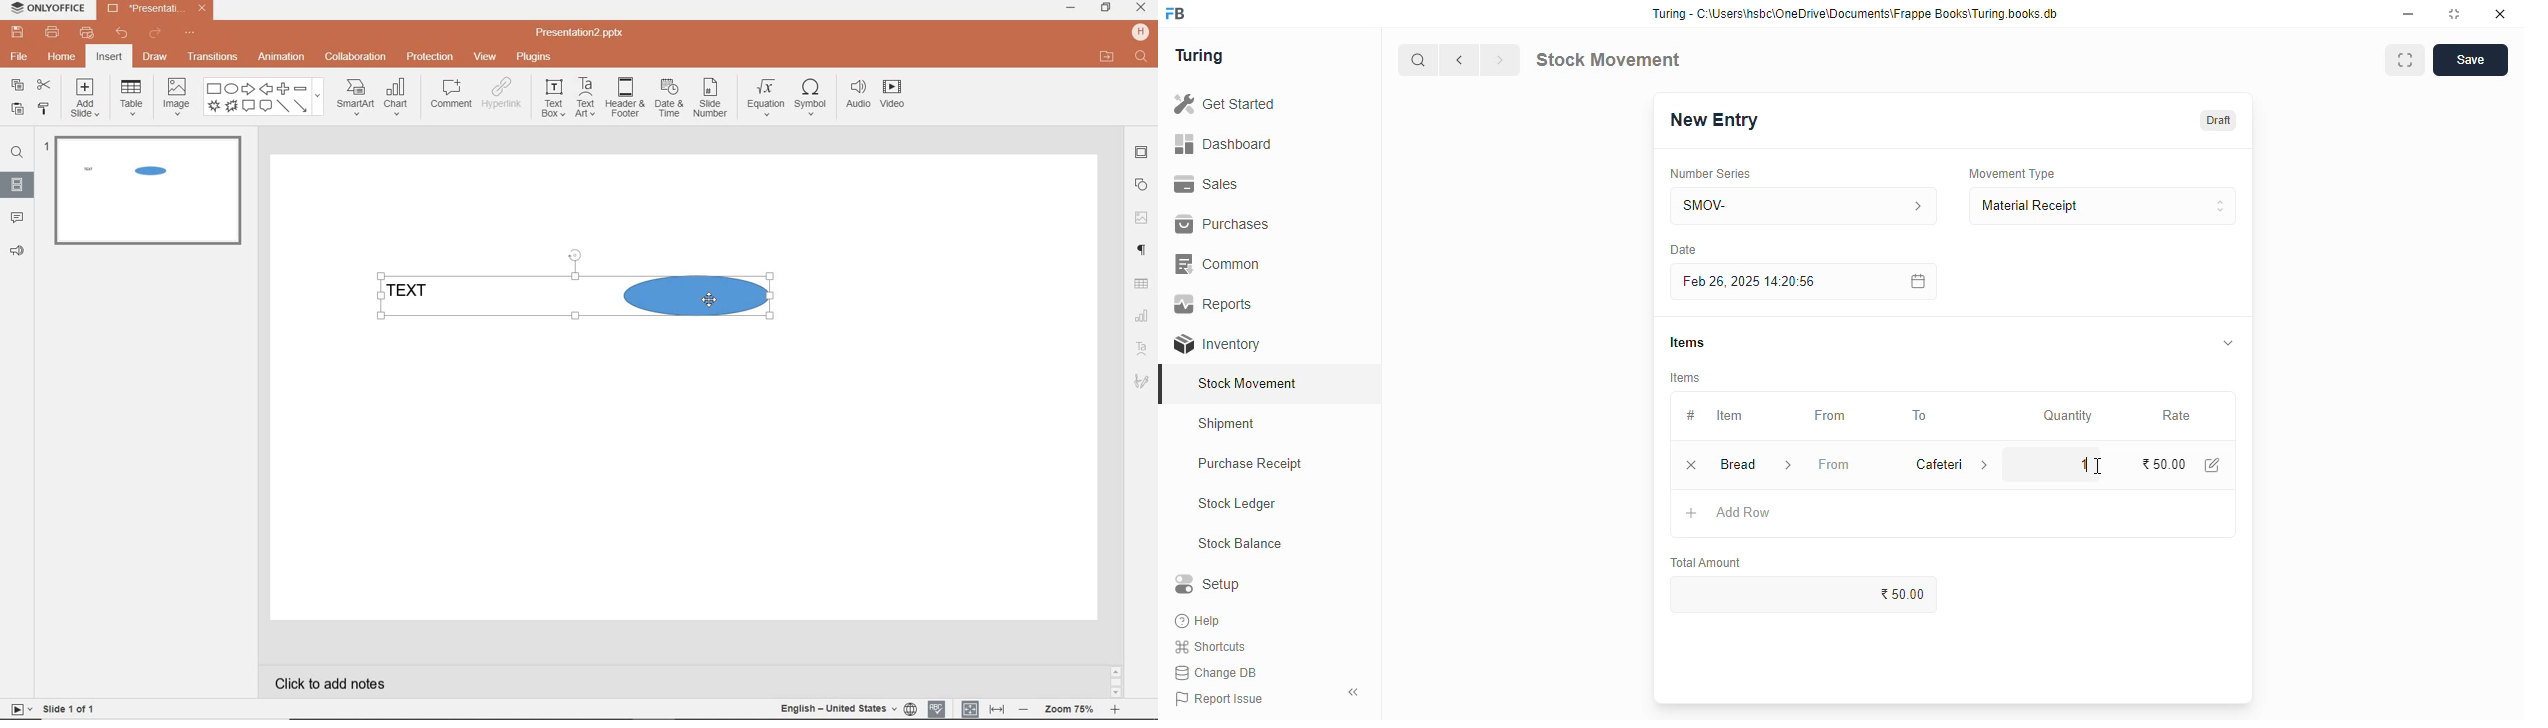 The image size is (2548, 728). What do you see at coordinates (1141, 381) in the screenshot?
I see `Signature` at bounding box center [1141, 381].